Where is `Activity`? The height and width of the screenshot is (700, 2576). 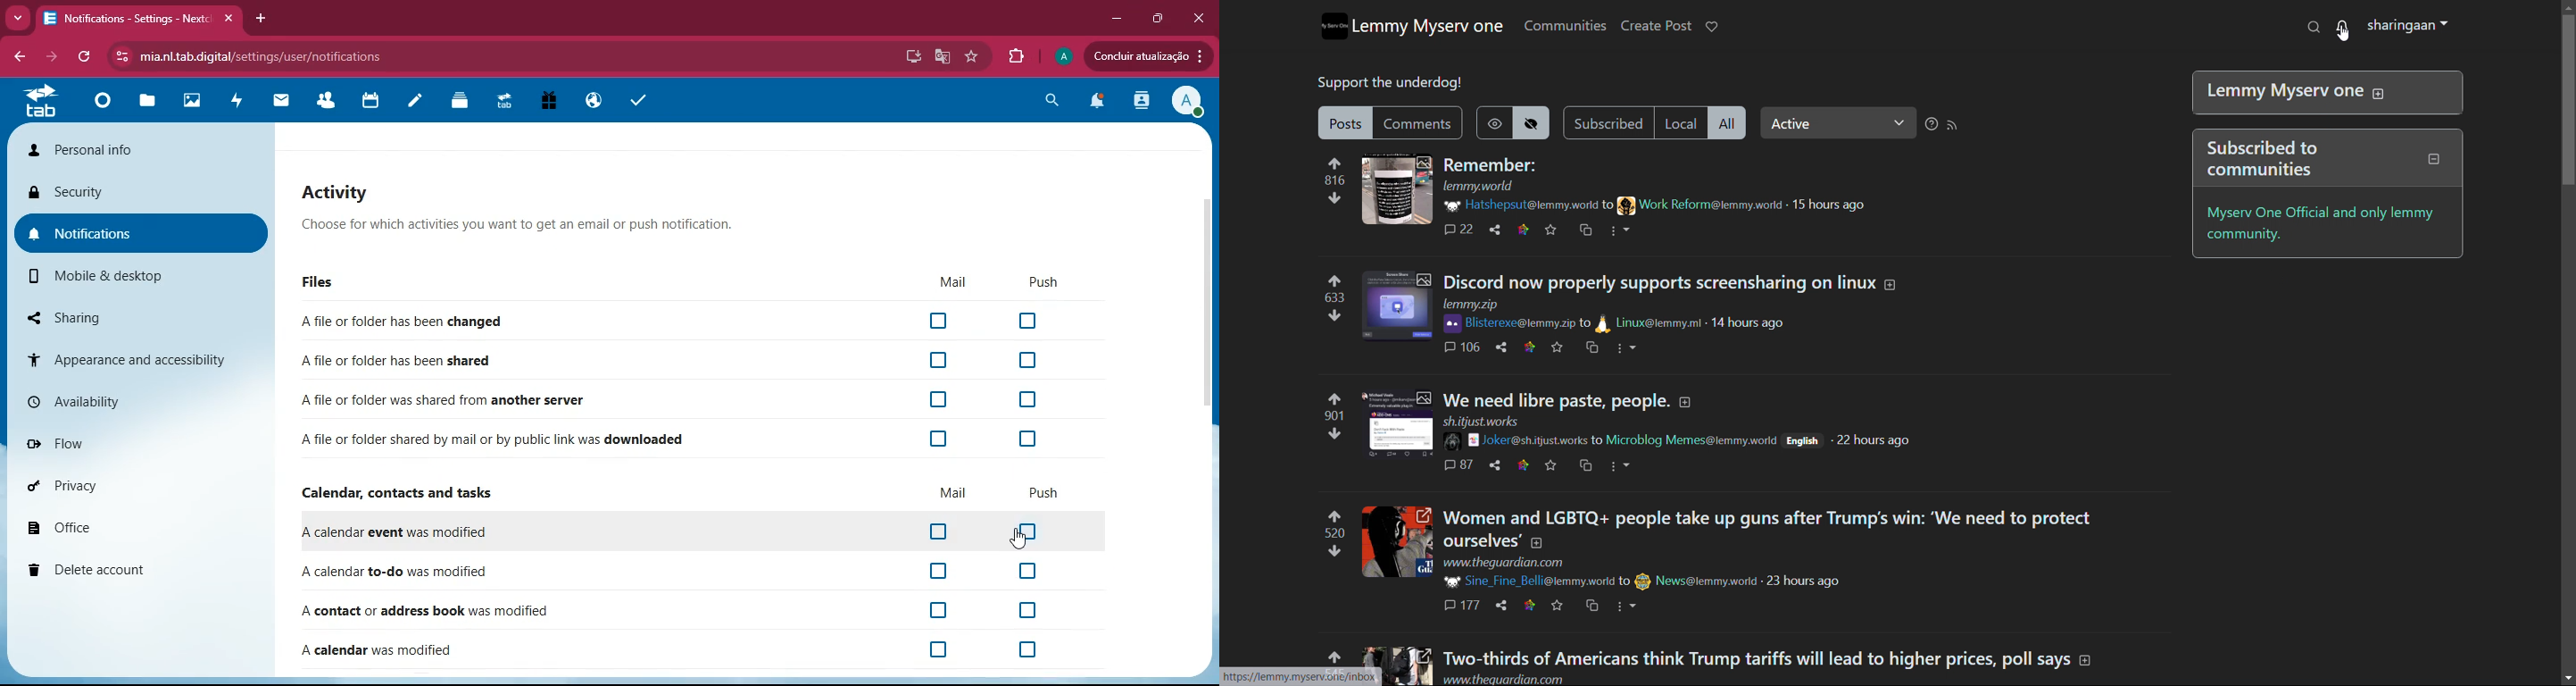 Activity is located at coordinates (519, 190).